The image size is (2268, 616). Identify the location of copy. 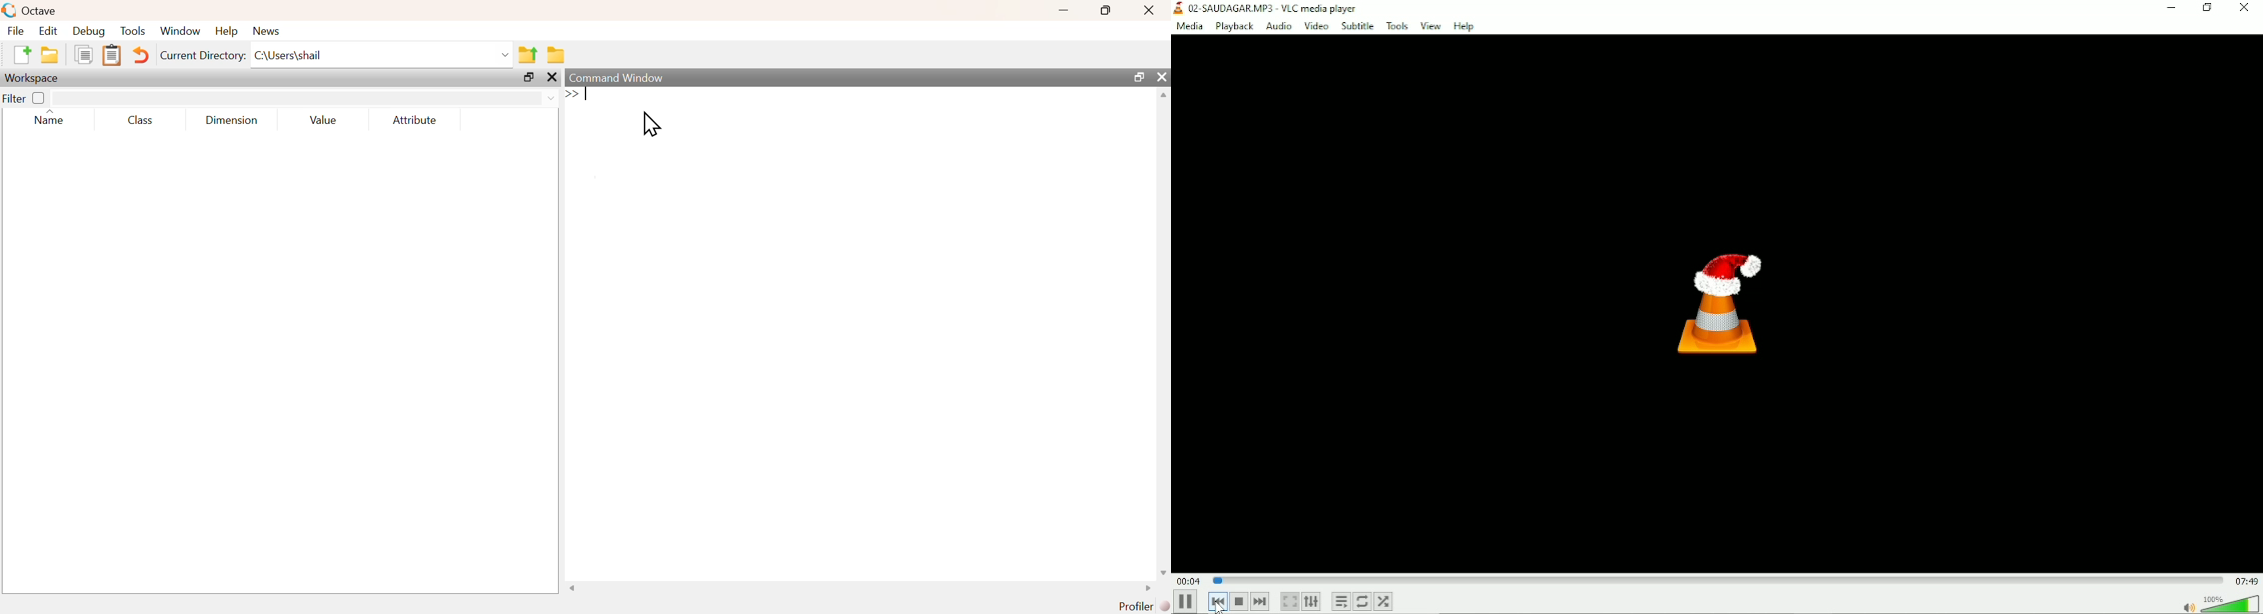
(86, 54).